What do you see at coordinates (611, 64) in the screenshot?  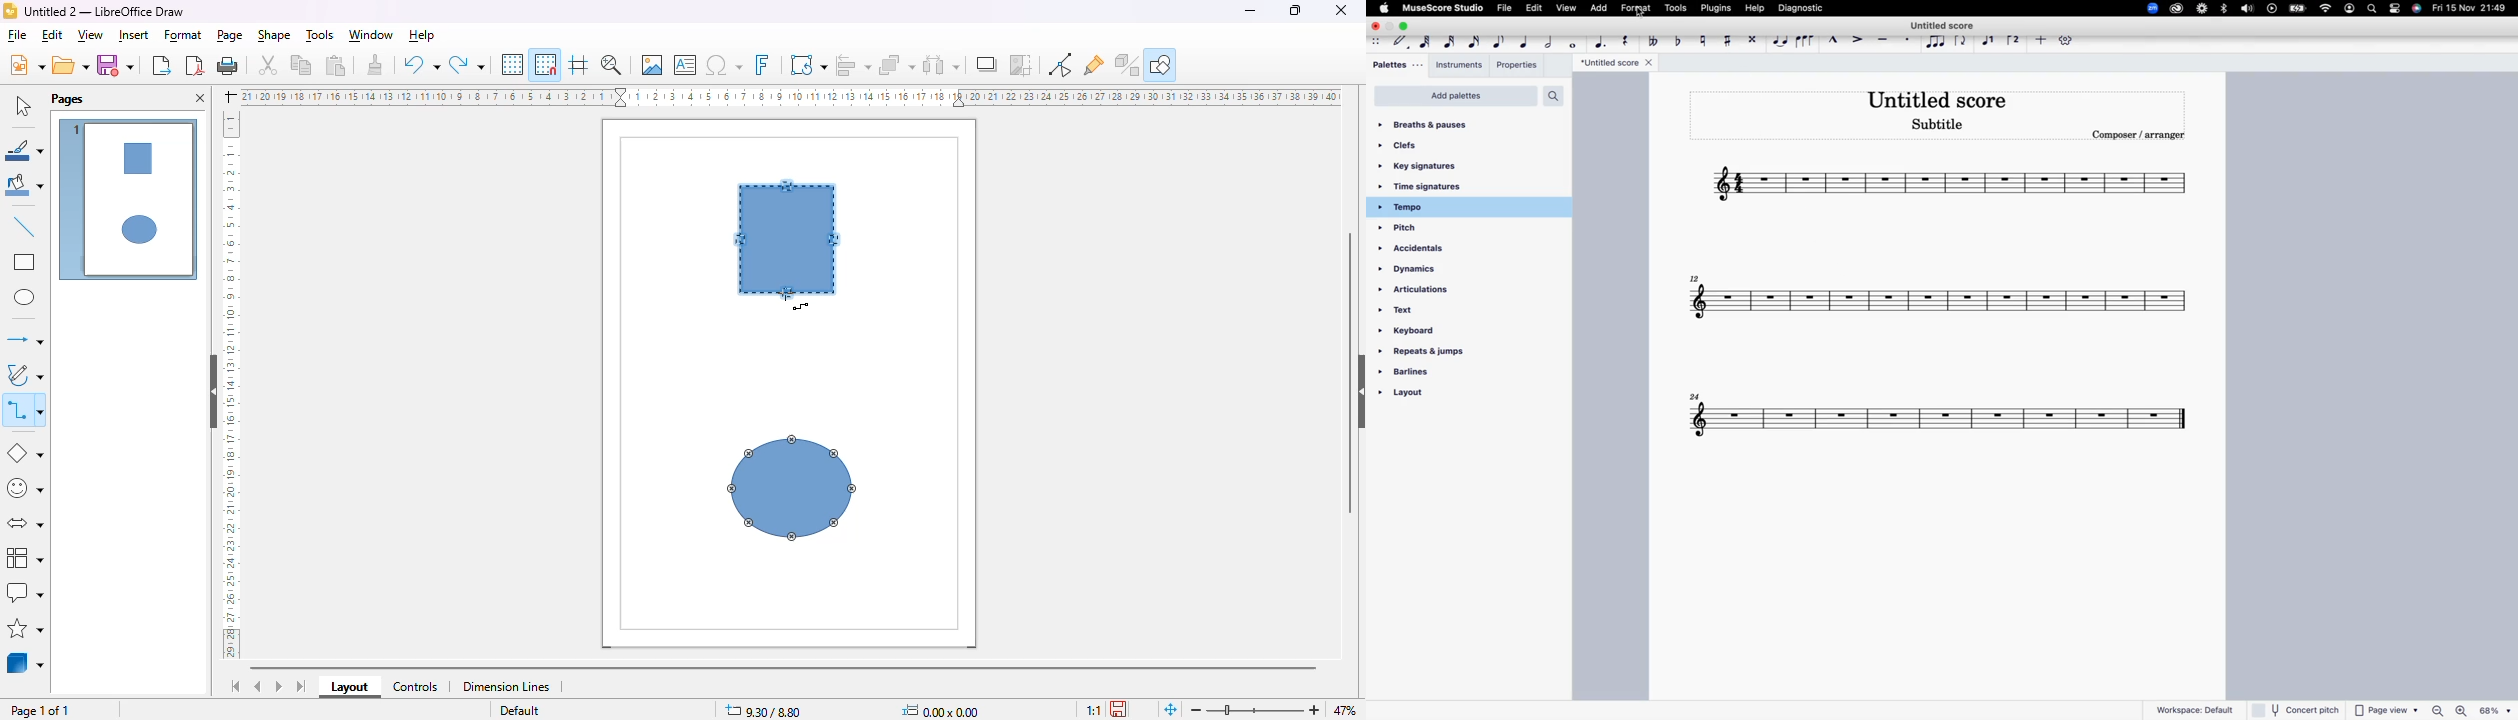 I see `zoom & pan` at bounding box center [611, 64].